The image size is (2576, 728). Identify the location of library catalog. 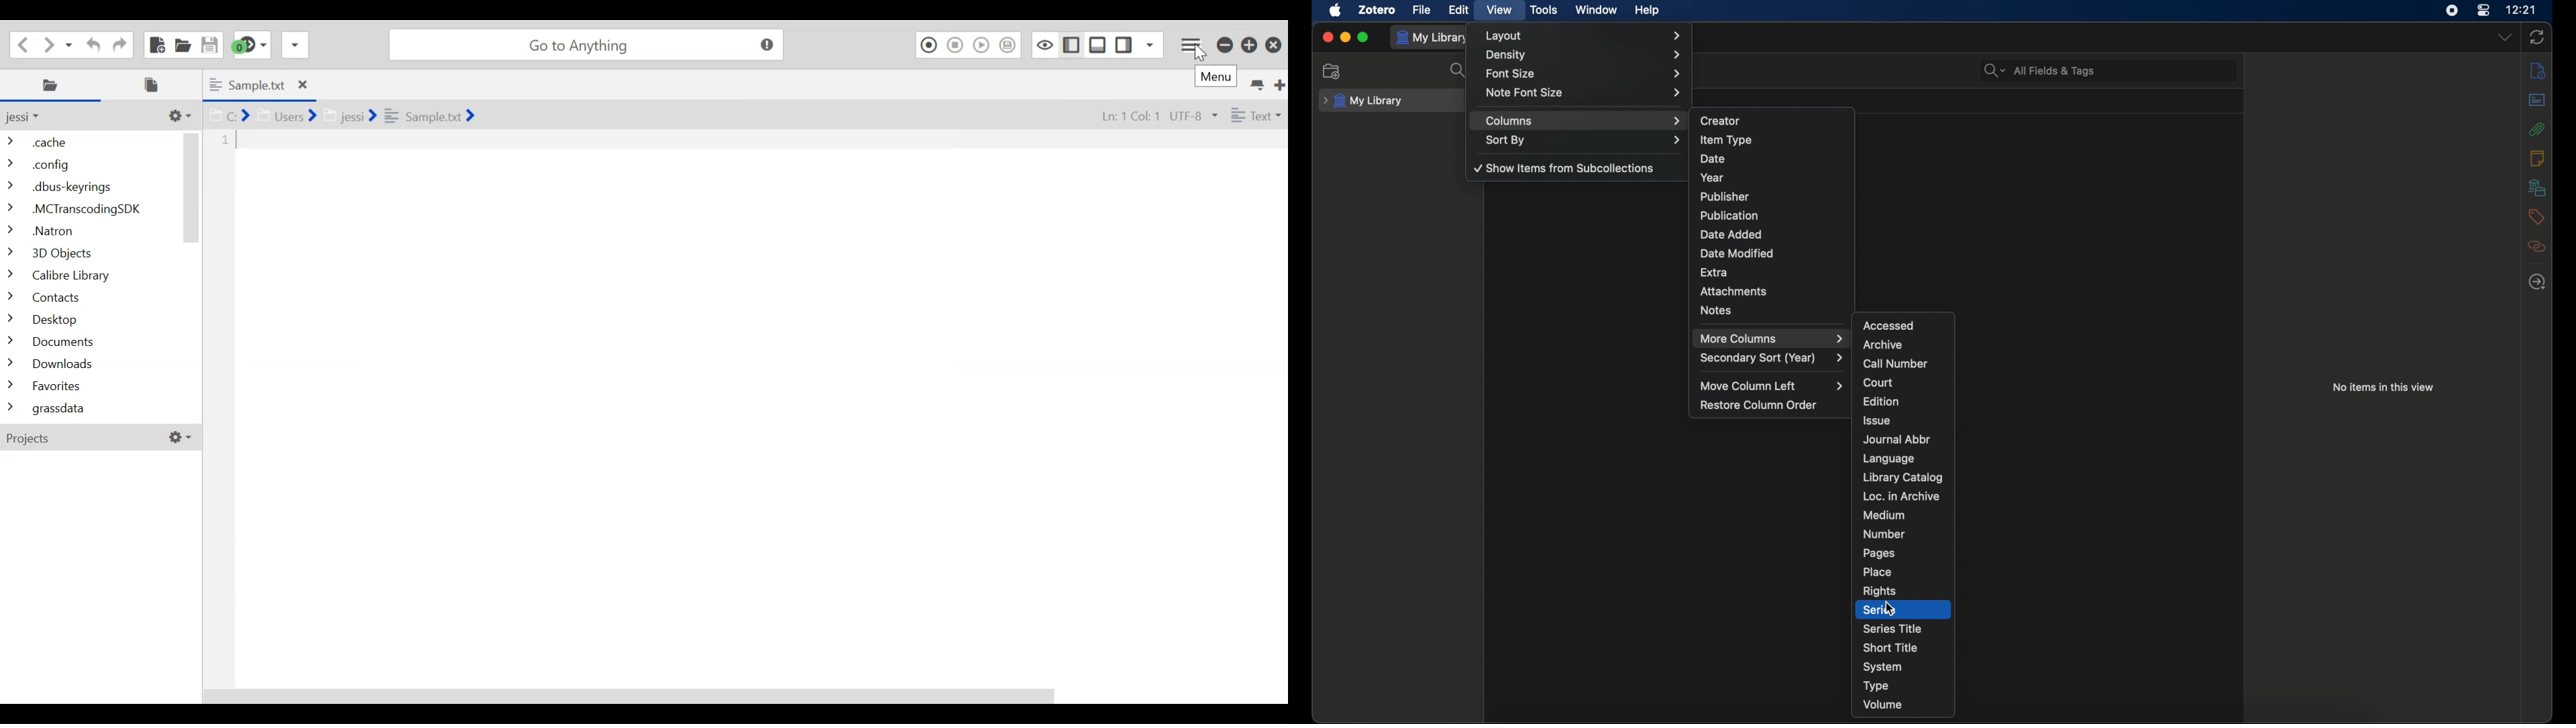
(1904, 477).